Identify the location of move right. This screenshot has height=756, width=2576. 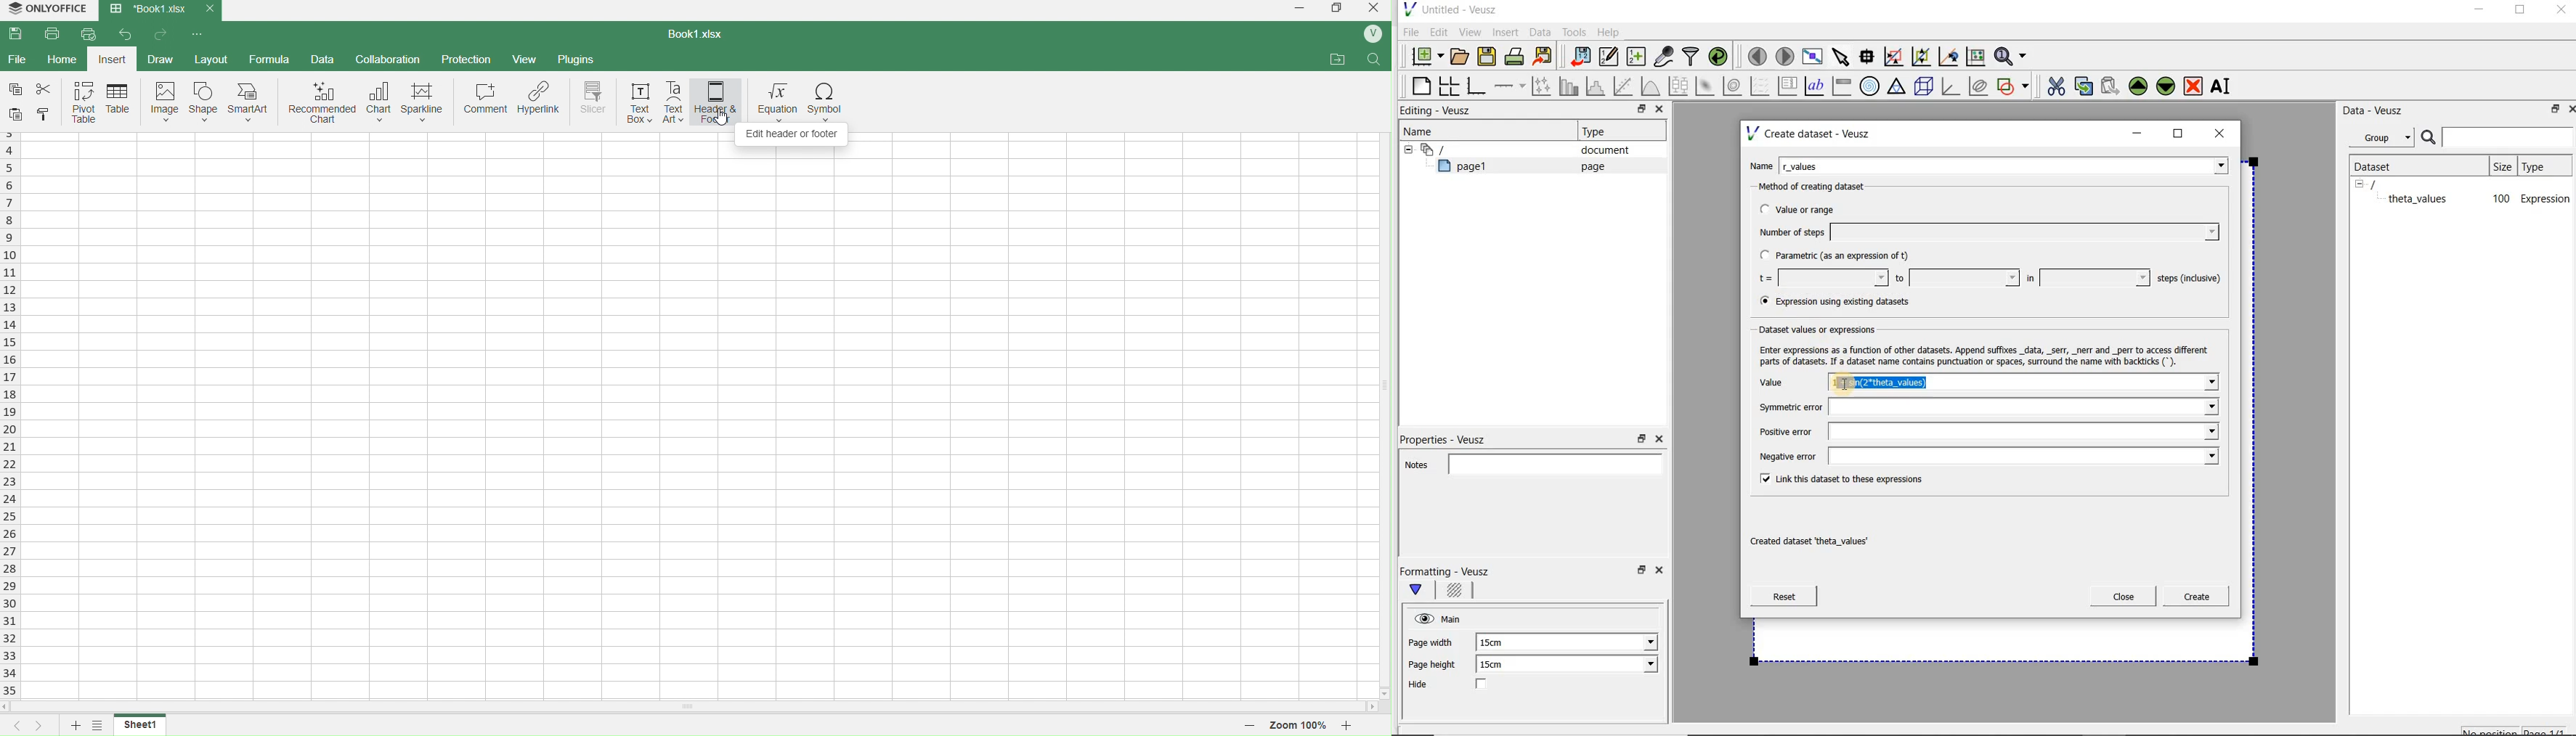
(1373, 708).